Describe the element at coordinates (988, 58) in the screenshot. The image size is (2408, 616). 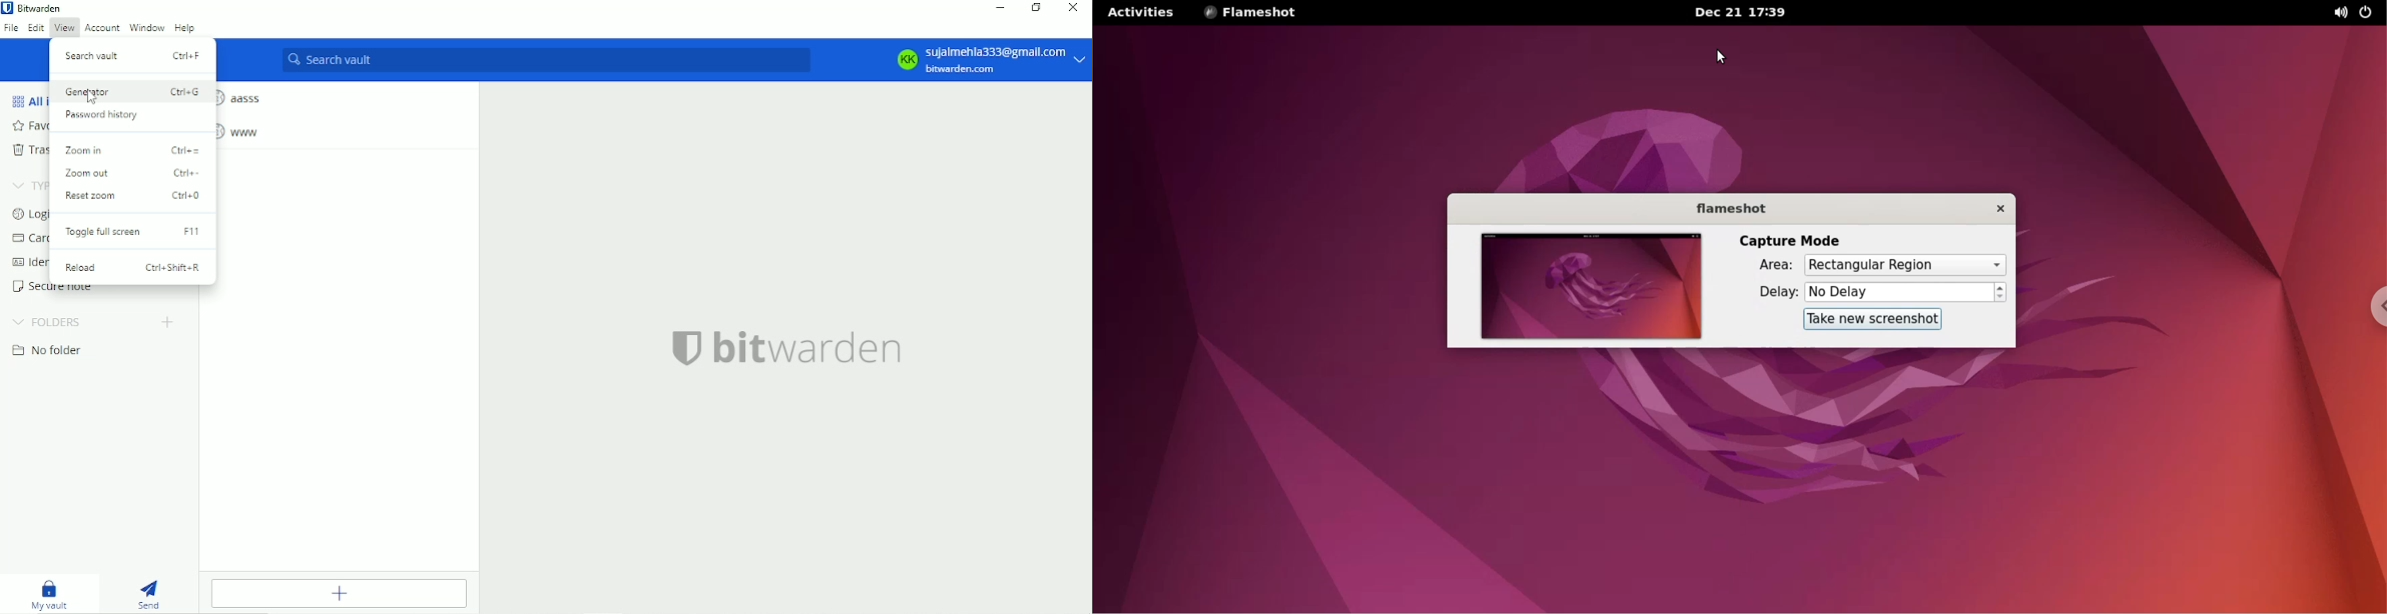
I see `KK Sujalmehla333@gmail.com   bitwarden.com` at that location.